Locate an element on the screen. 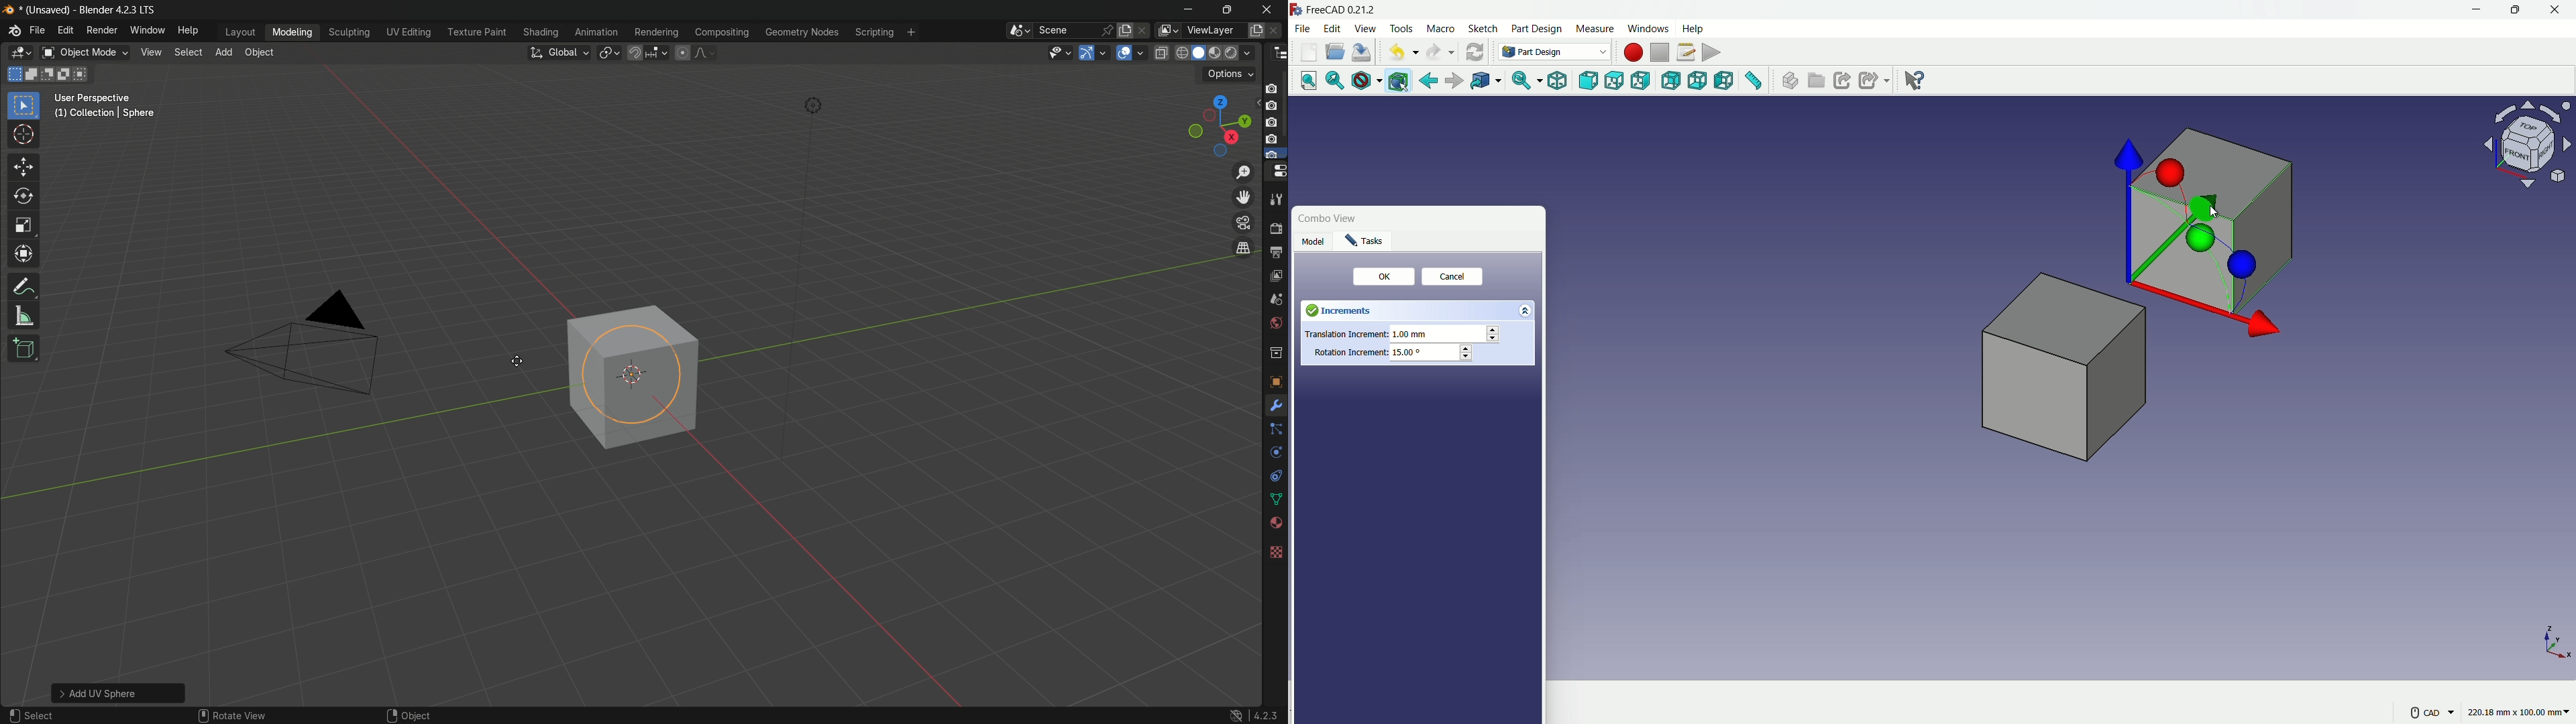  open folder is located at coordinates (1335, 52).